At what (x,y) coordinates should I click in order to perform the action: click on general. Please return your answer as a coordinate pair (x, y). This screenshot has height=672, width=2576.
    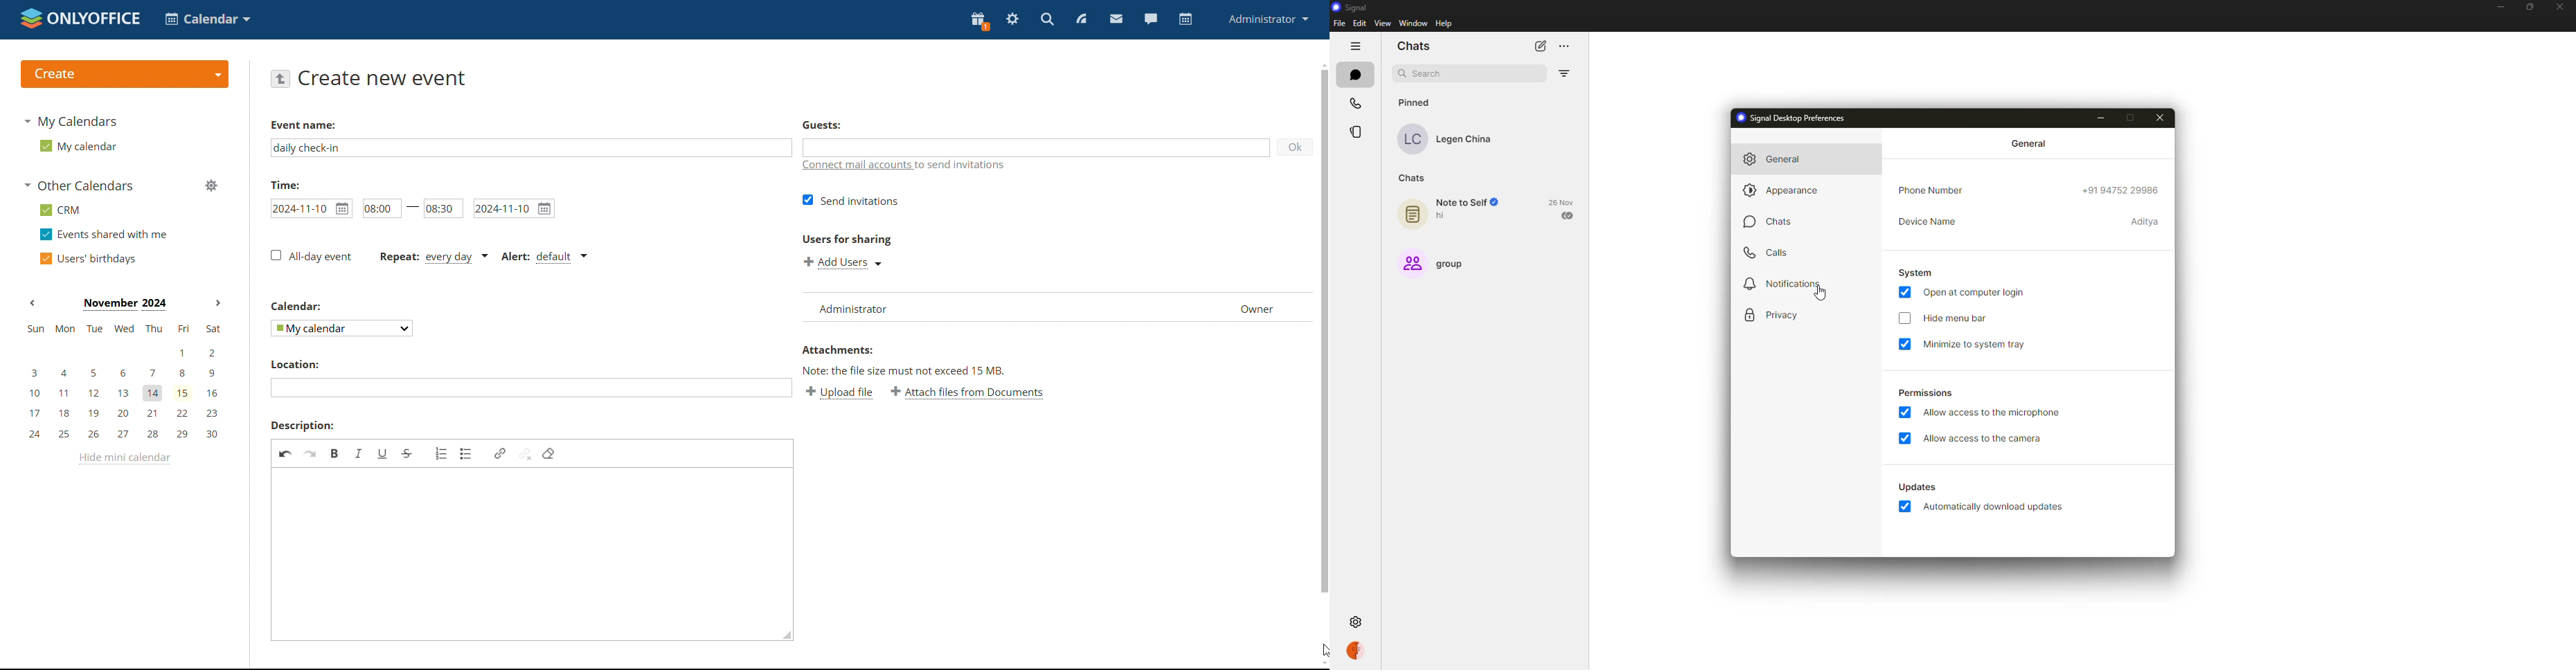
    Looking at the image, I should click on (1771, 159).